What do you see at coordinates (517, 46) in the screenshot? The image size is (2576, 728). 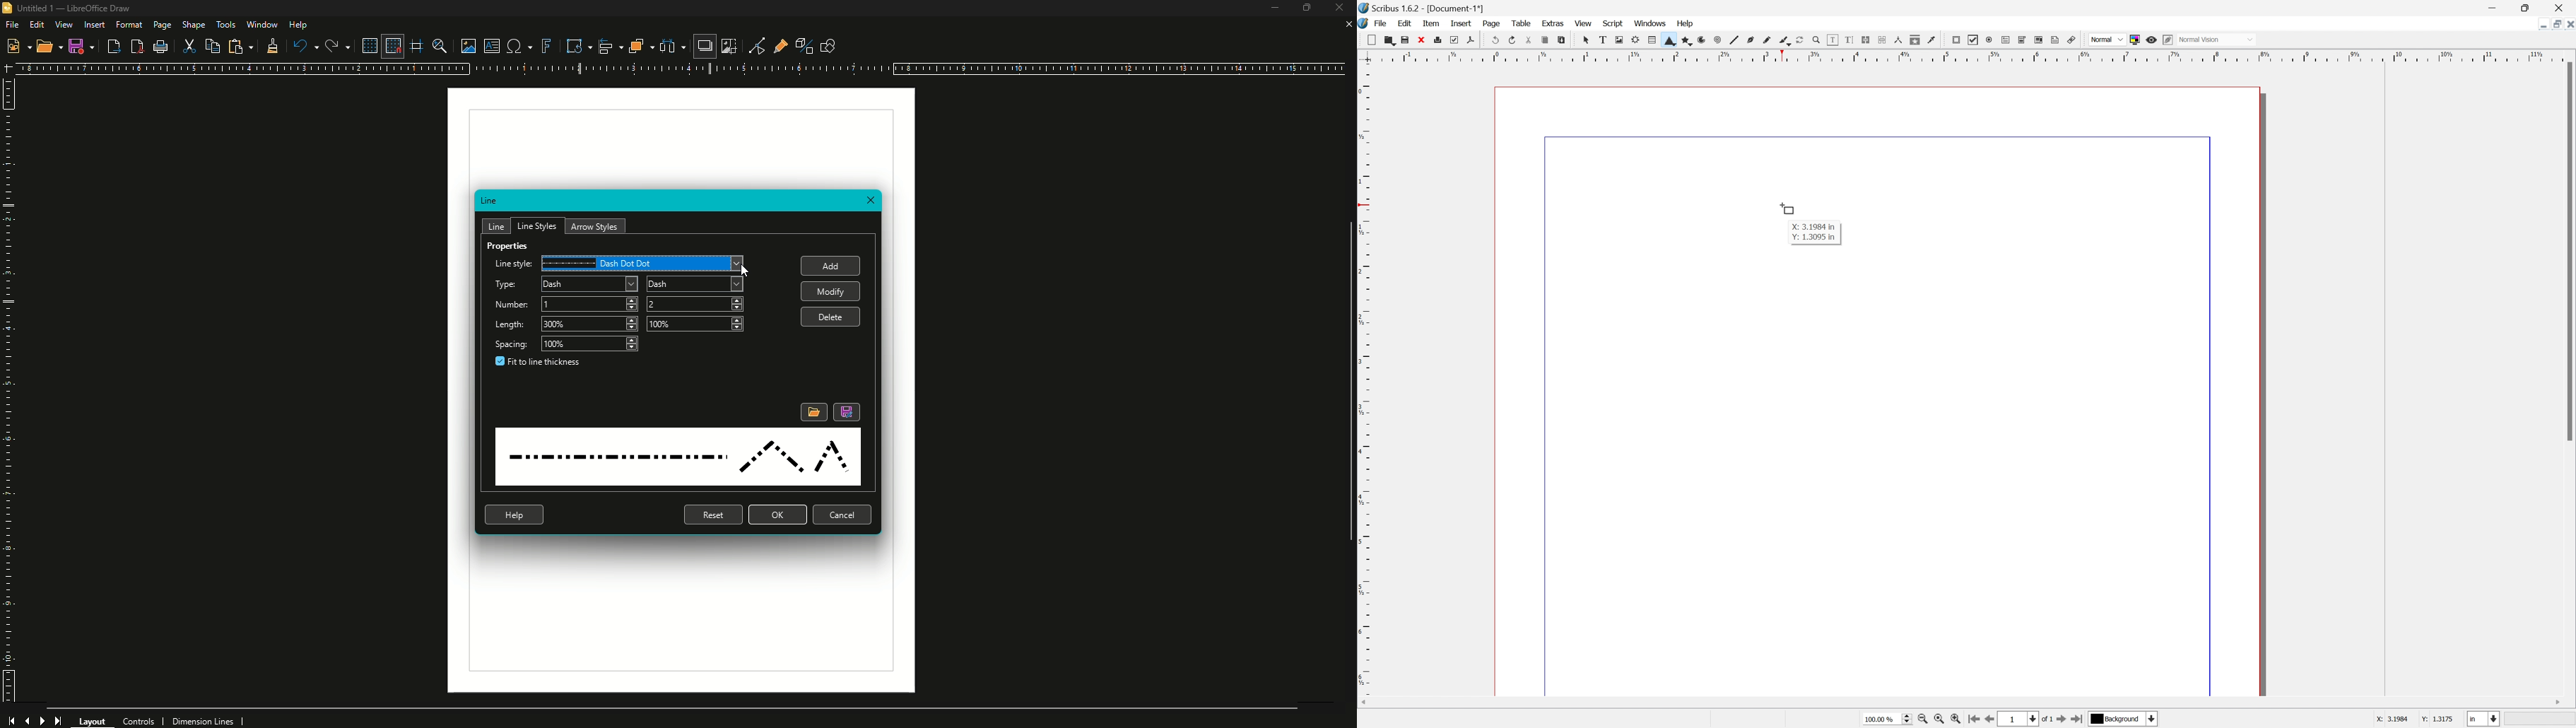 I see `Insert Special Characters` at bounding box center [517, 46].